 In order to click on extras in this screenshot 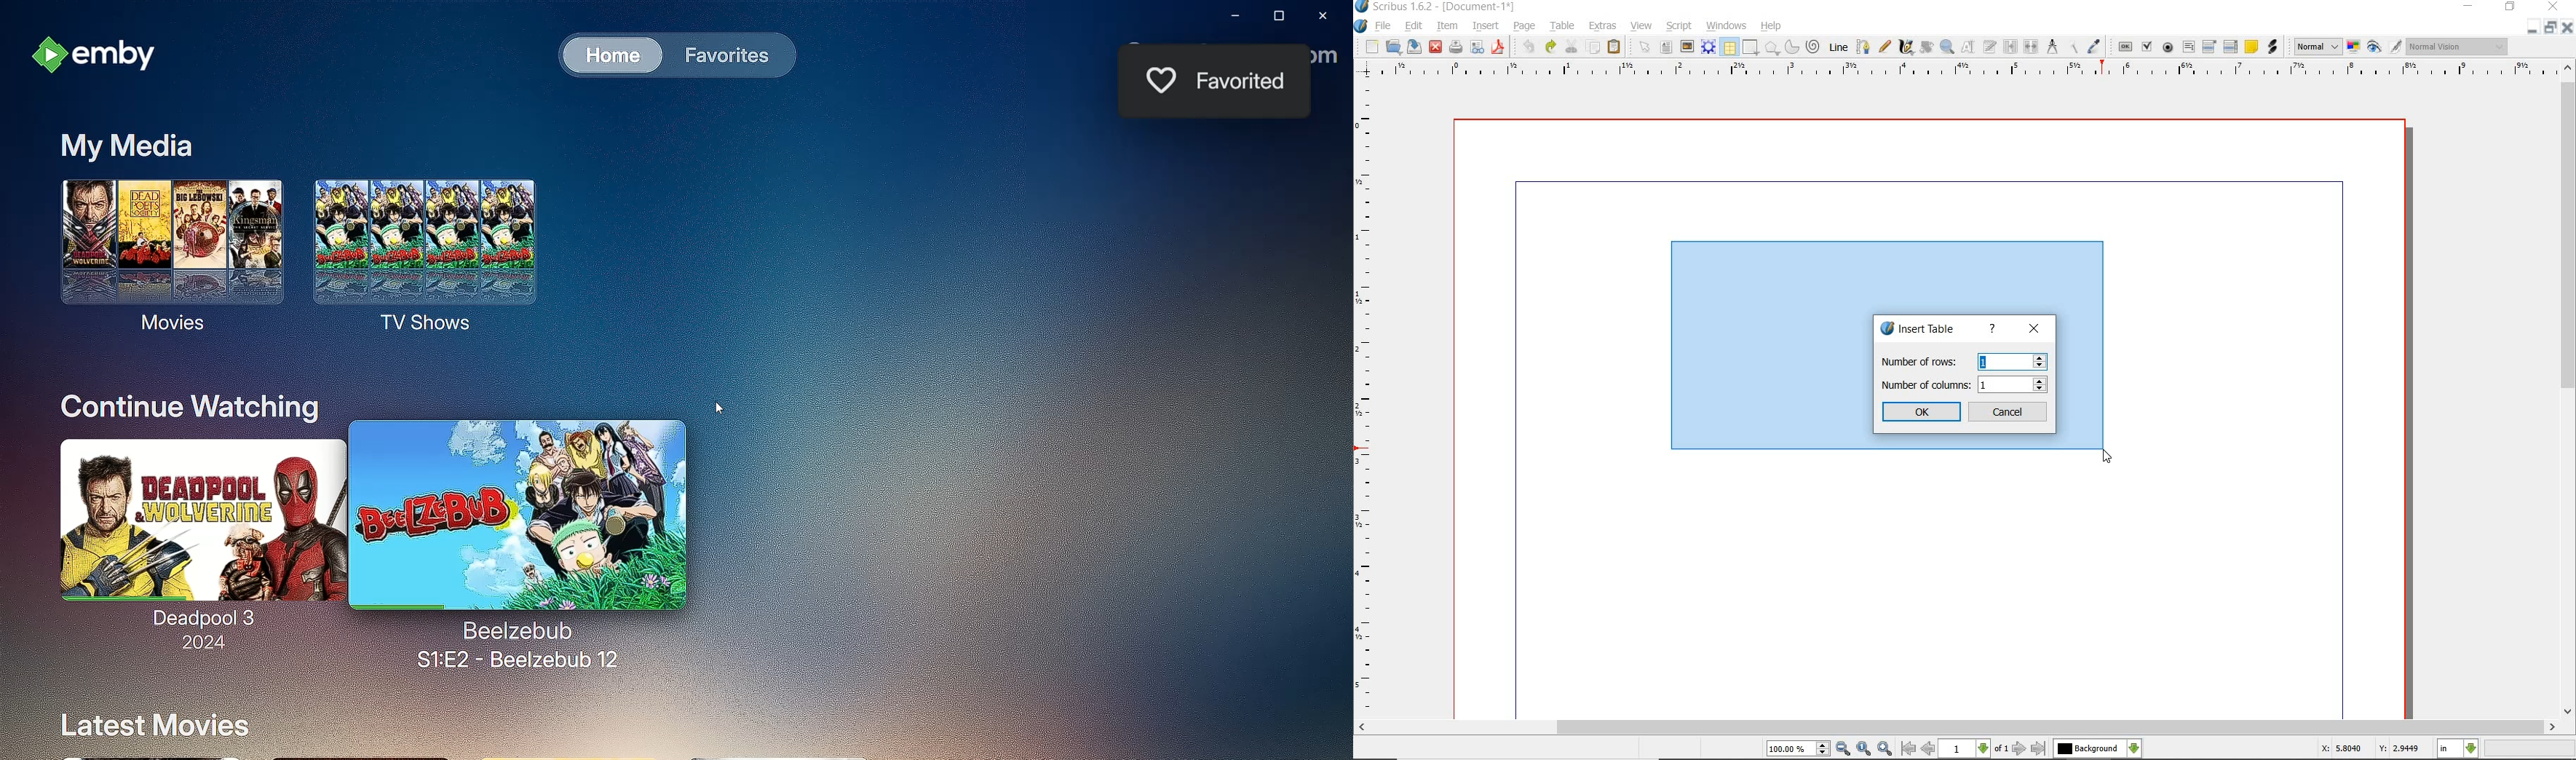, I will do `click(1603, 26)`.